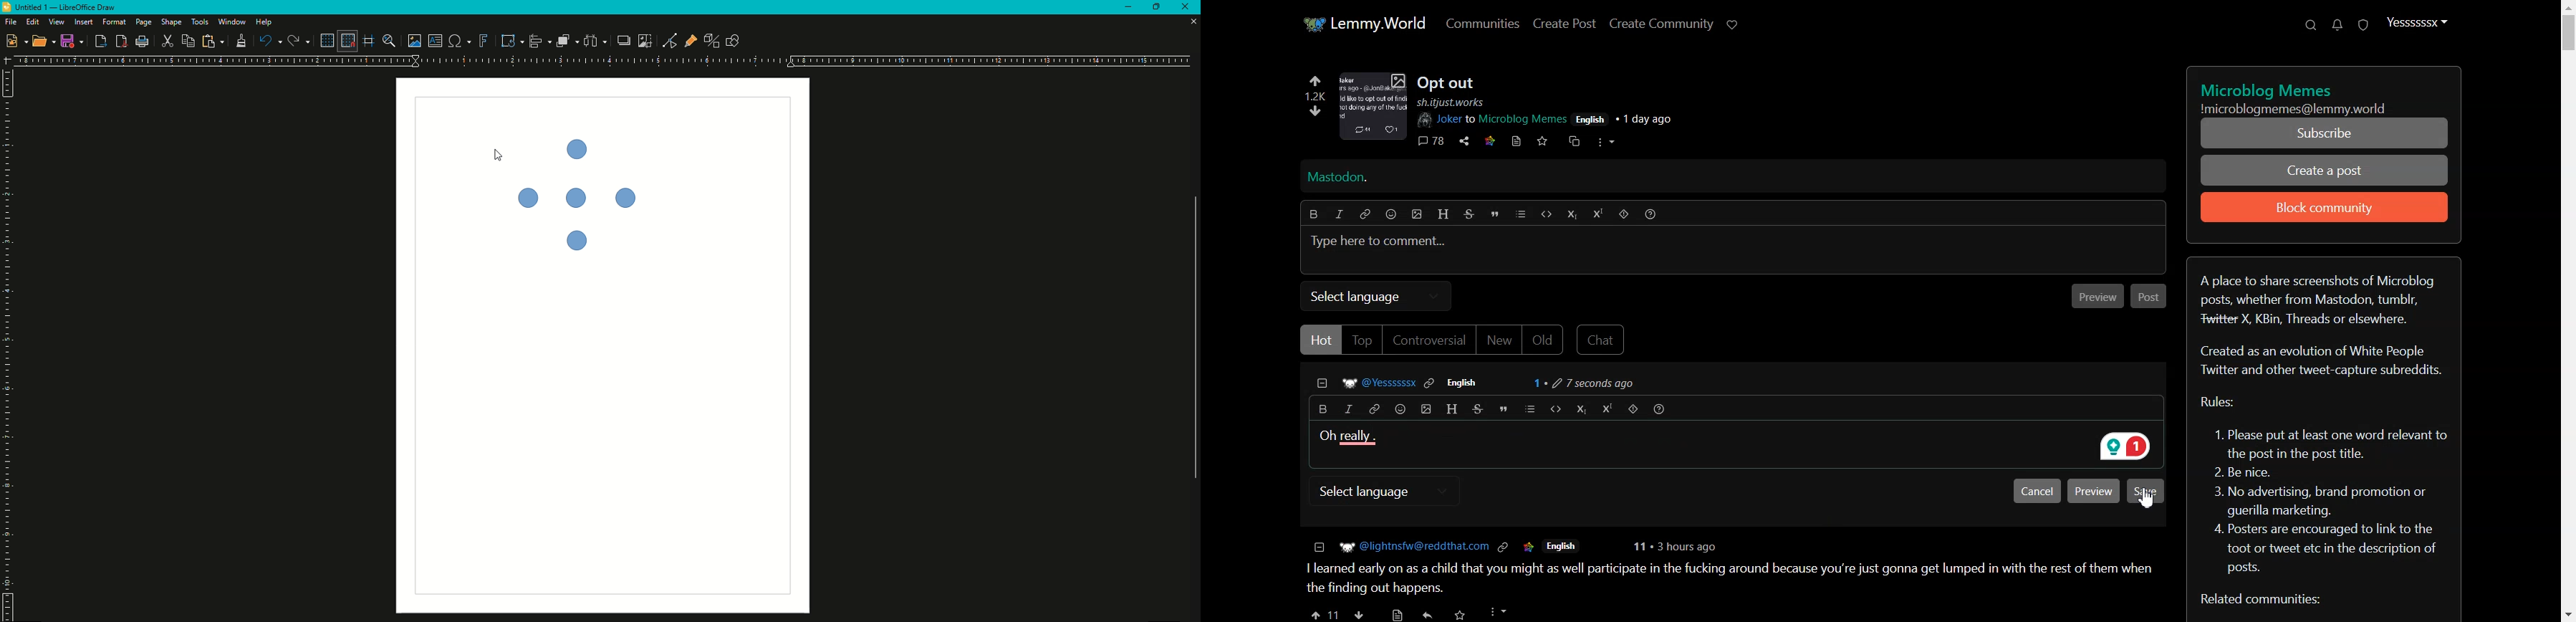 The height and width of the screenshot is (644, 2576). What do you see at coordinates (269, 41) in the screenshot?
I see `Undo` at bounding box center [269, 41].